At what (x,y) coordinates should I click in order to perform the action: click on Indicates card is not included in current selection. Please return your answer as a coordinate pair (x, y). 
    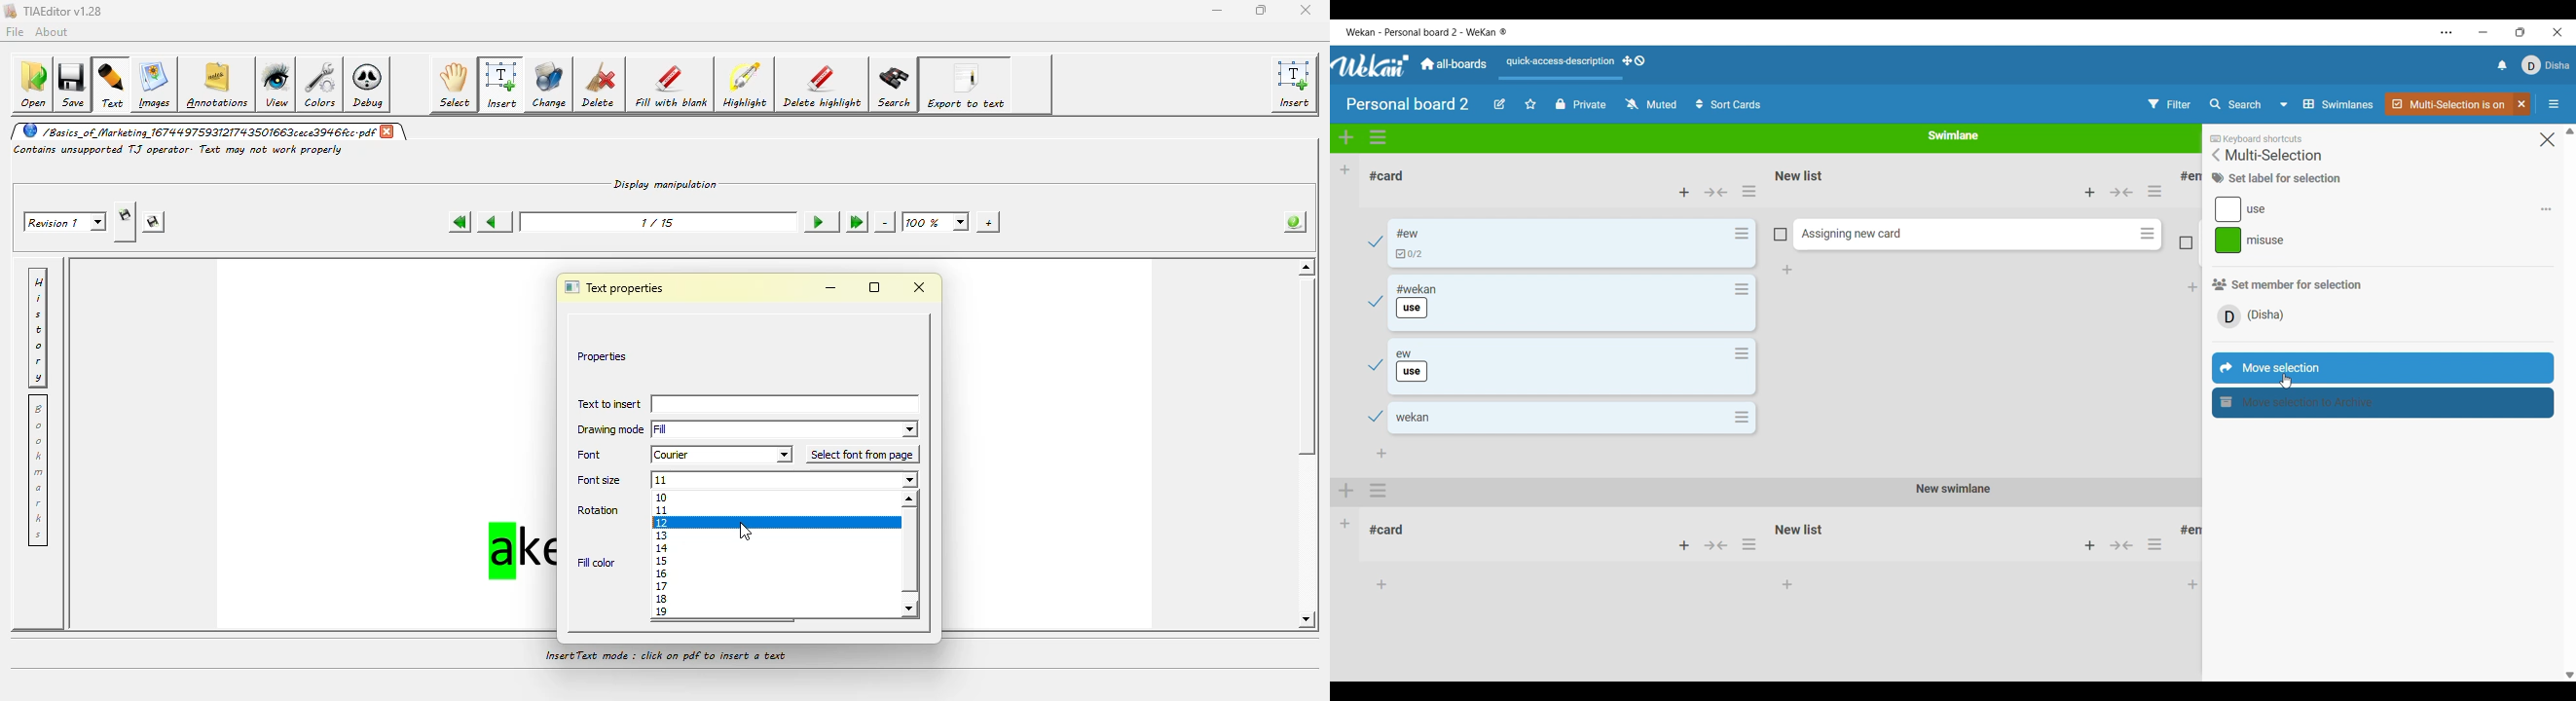
    Looking at the image, I should click on (1780, 234).